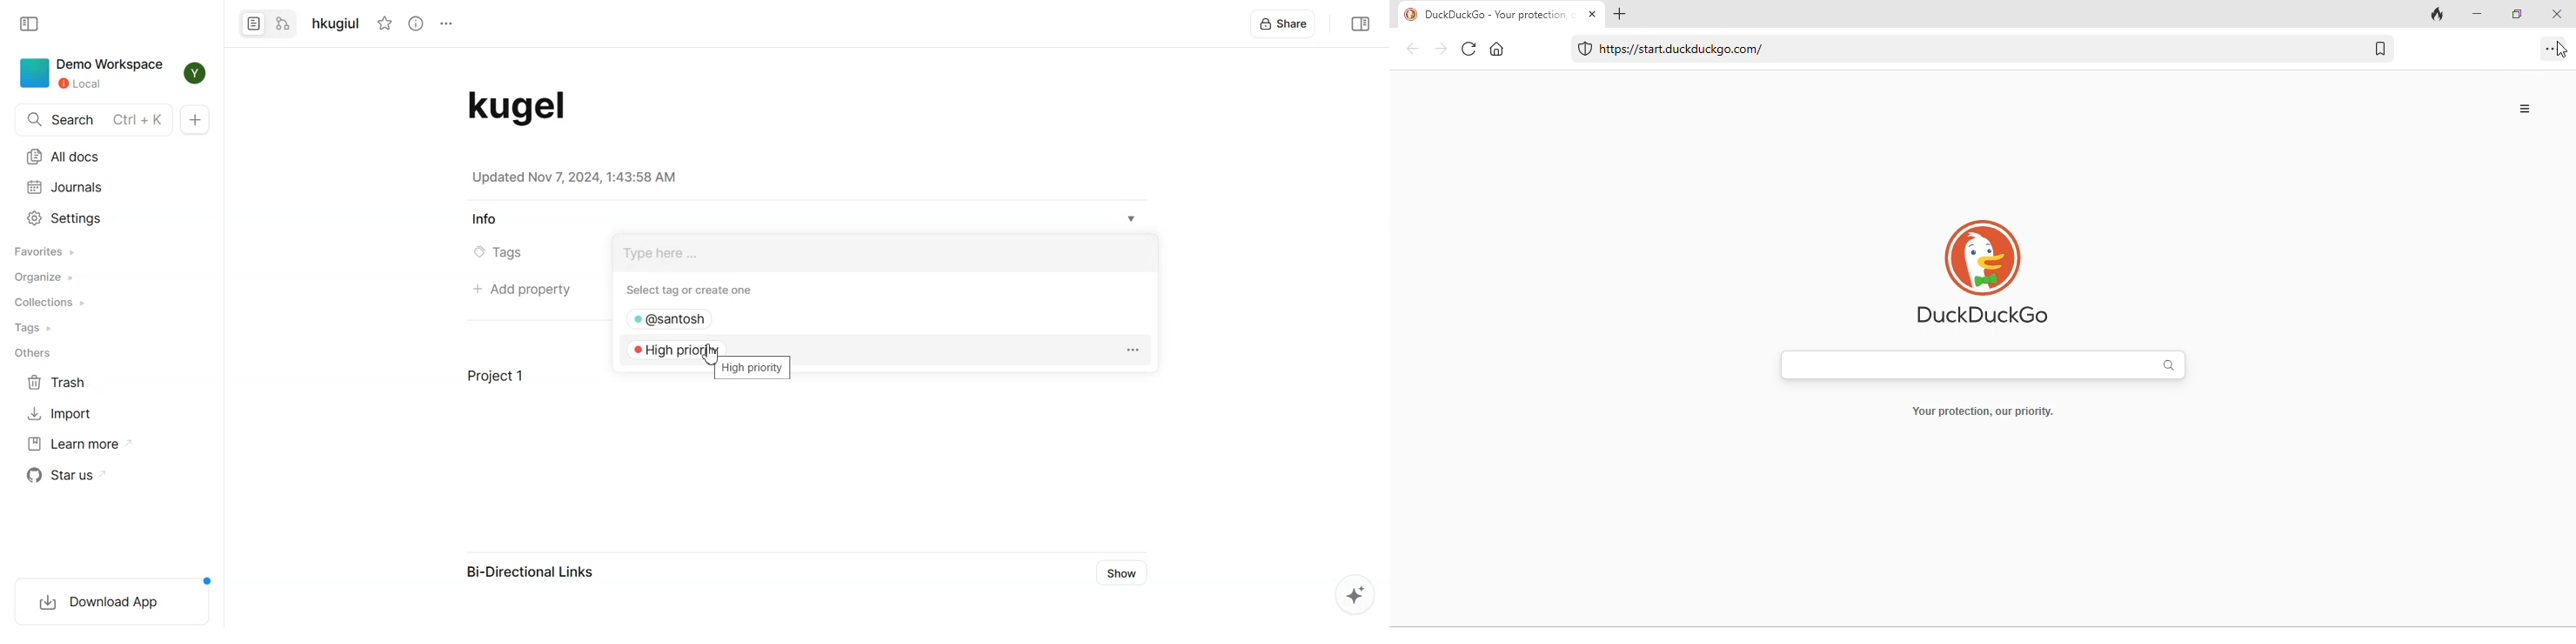 This screenshot has width=2576, height=644. What do you see at coordinates (1442, 50) in the screenshot?
I see `forward` at bounding box center [1442, 50].